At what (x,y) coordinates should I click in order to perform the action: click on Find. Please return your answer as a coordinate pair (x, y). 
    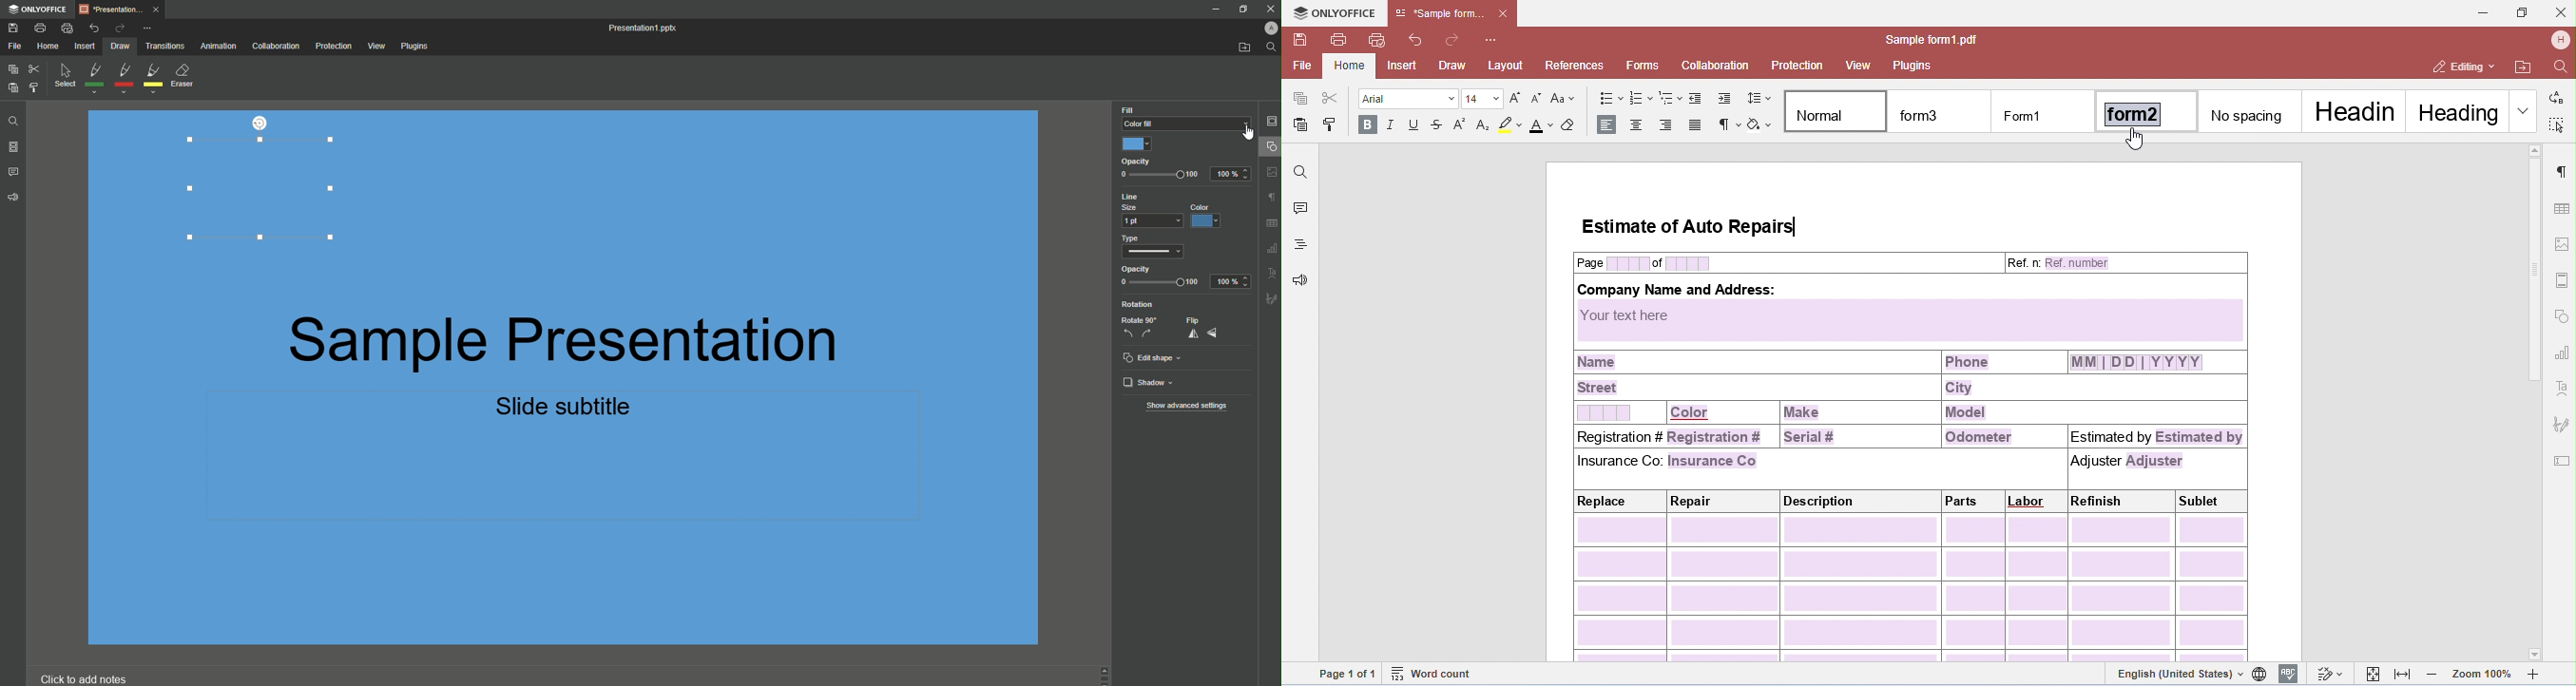
    Looking at the image, I should click on (11, 119).